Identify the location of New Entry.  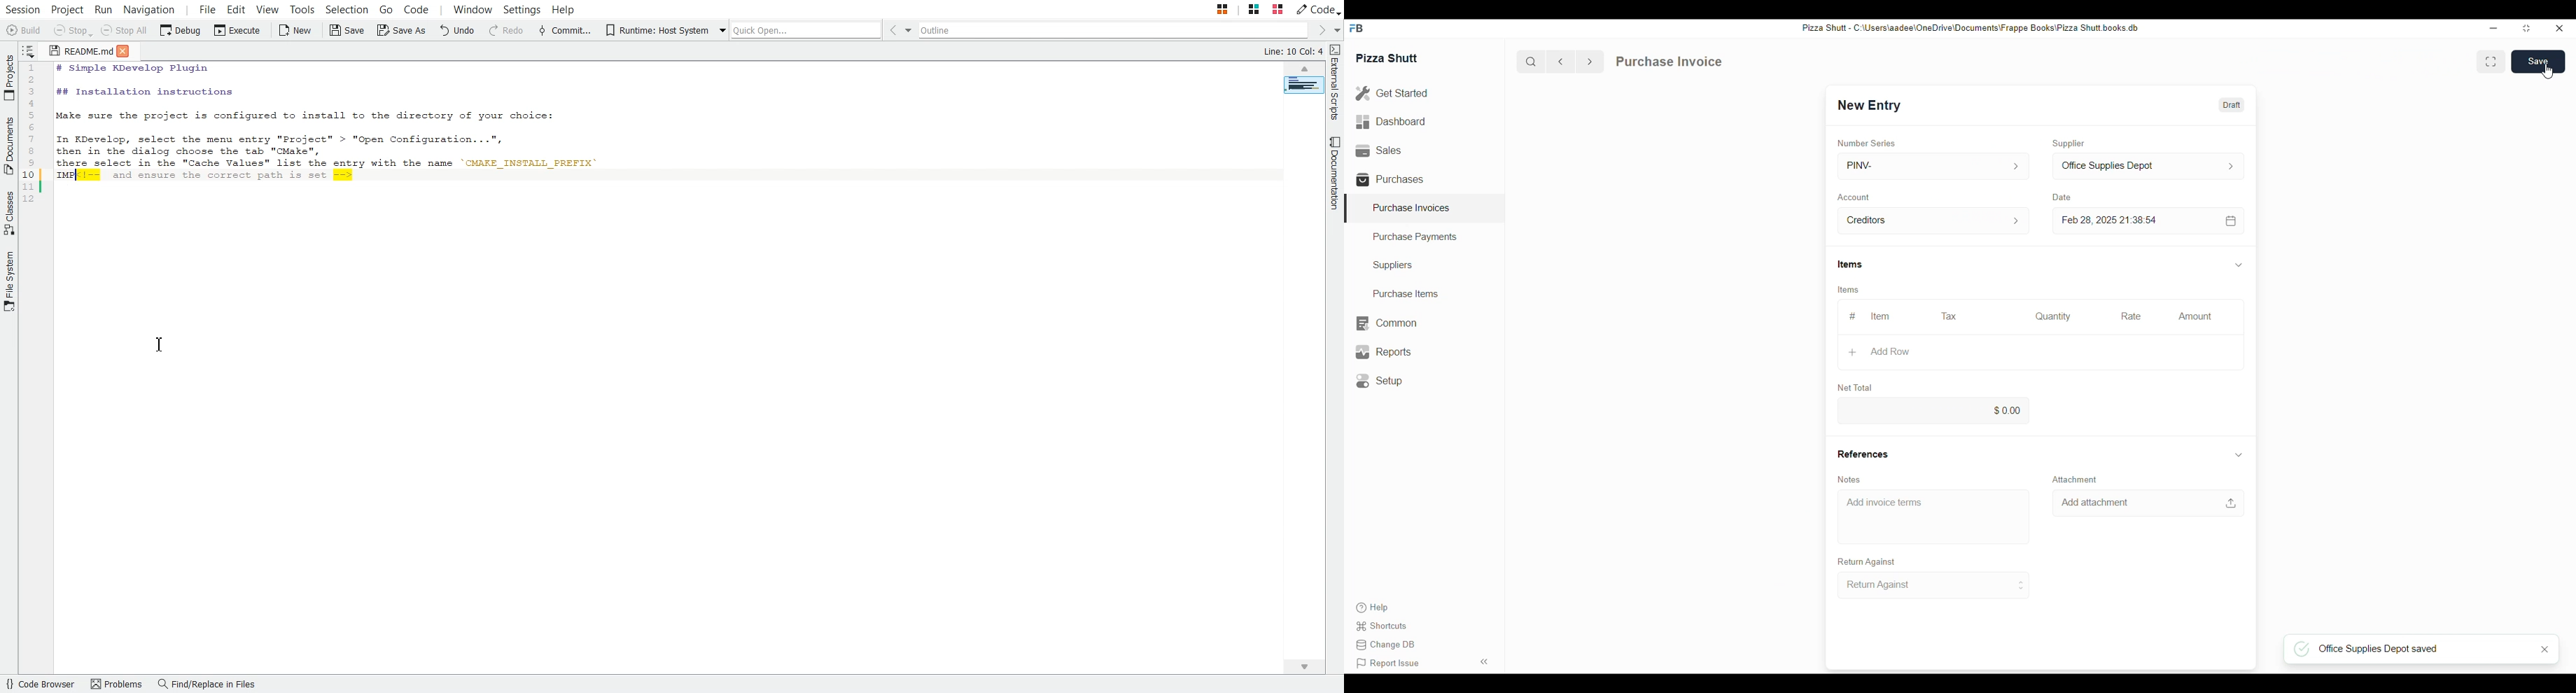
(1870, 105).